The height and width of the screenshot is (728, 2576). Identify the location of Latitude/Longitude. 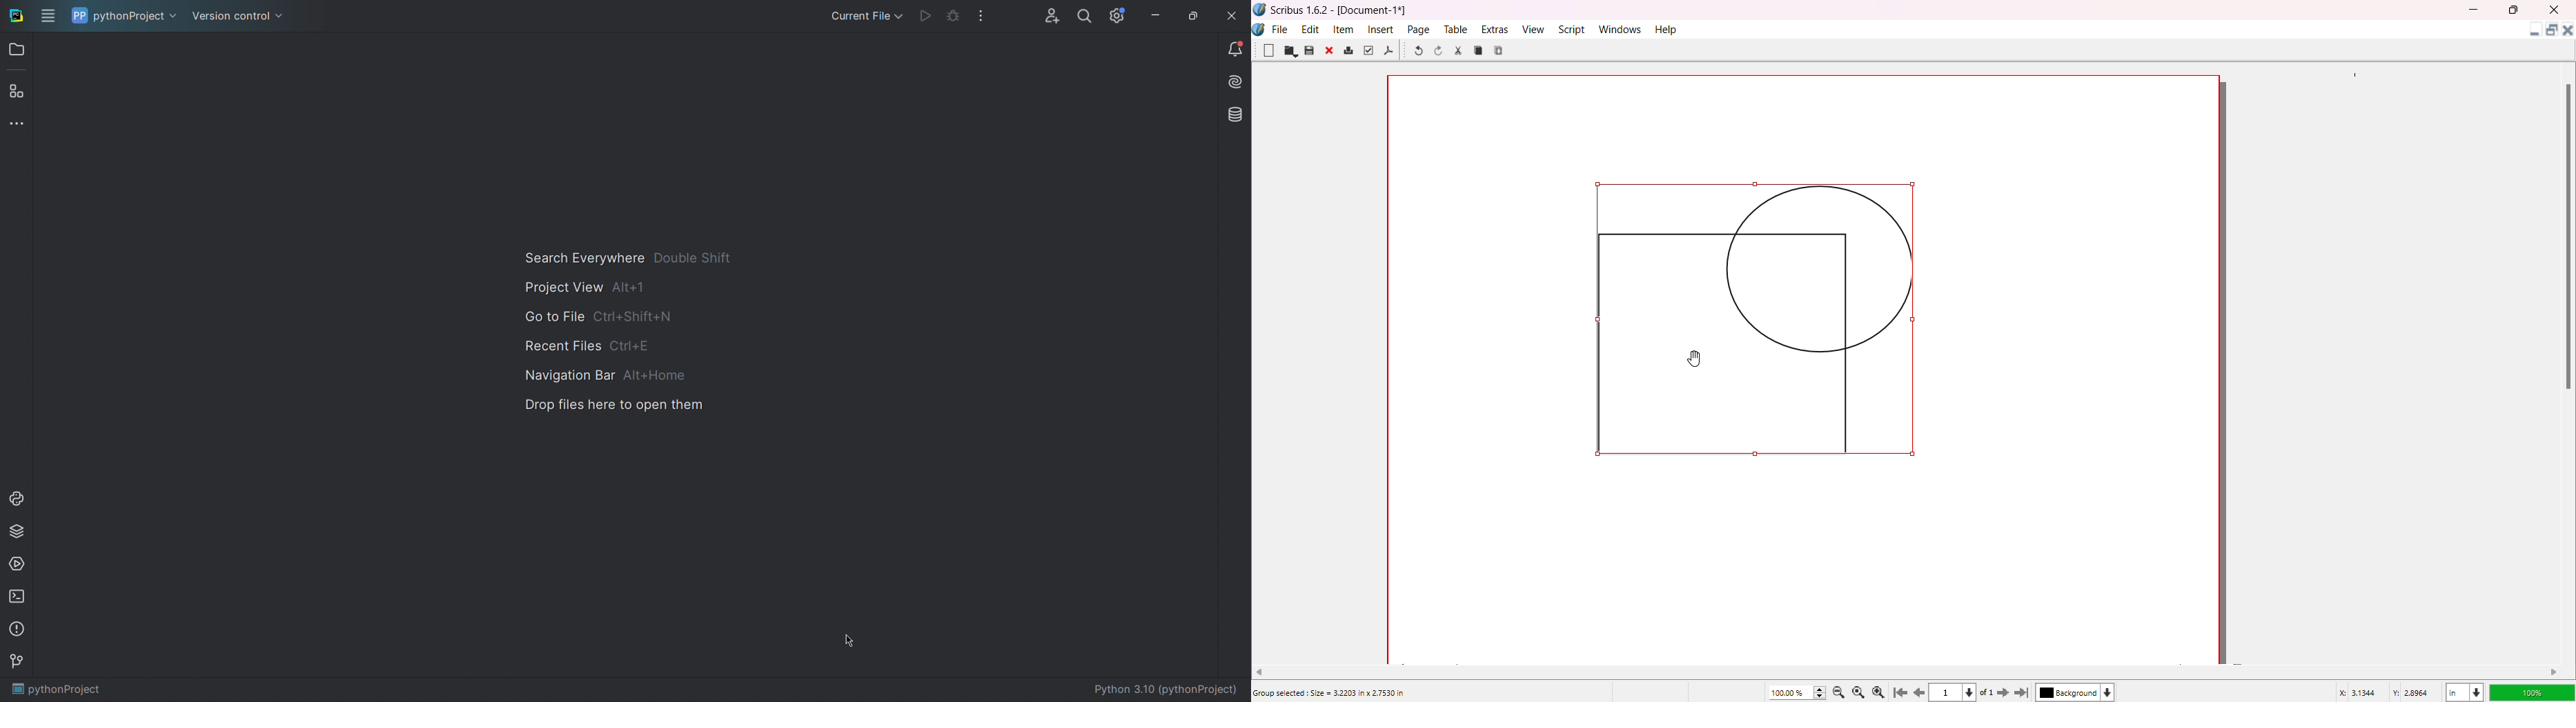
(2386, 692).